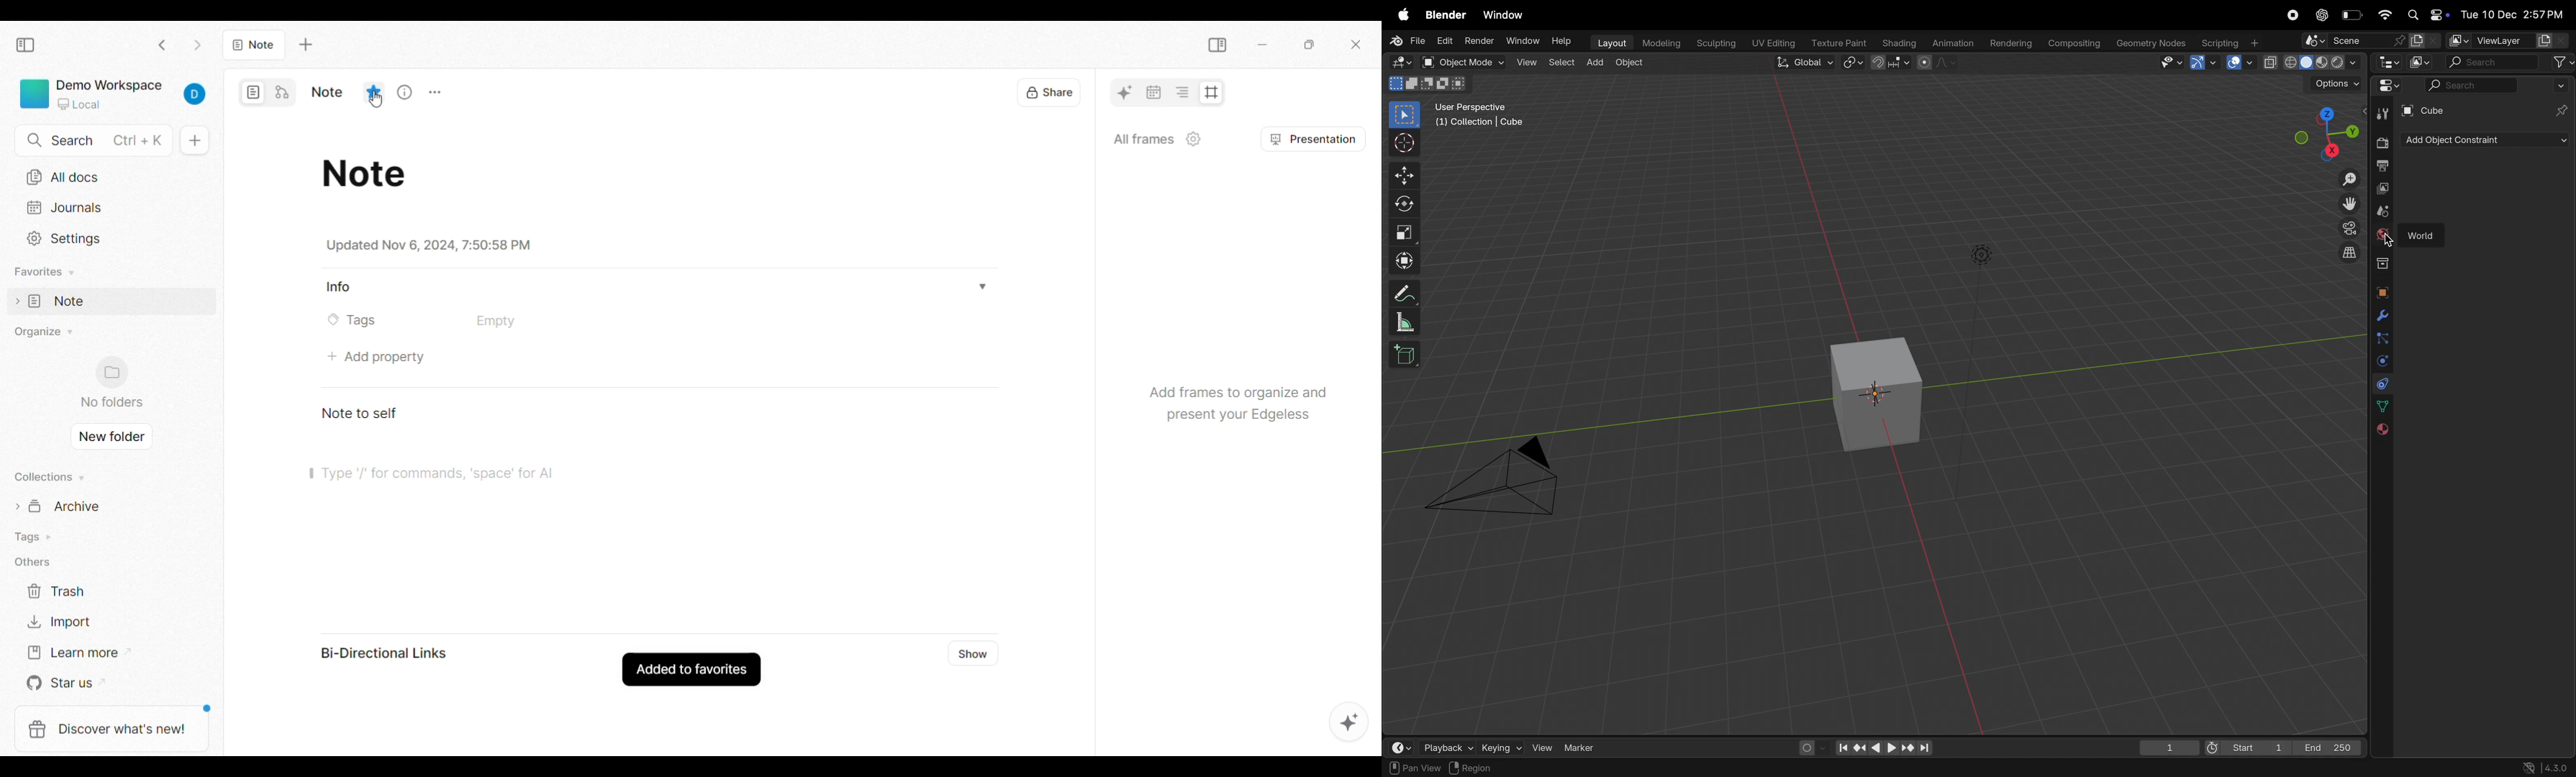  What do you see at coordinates (2385, 113) in the screenshot?
I see `Tool` at bounding box center [2385, 113].